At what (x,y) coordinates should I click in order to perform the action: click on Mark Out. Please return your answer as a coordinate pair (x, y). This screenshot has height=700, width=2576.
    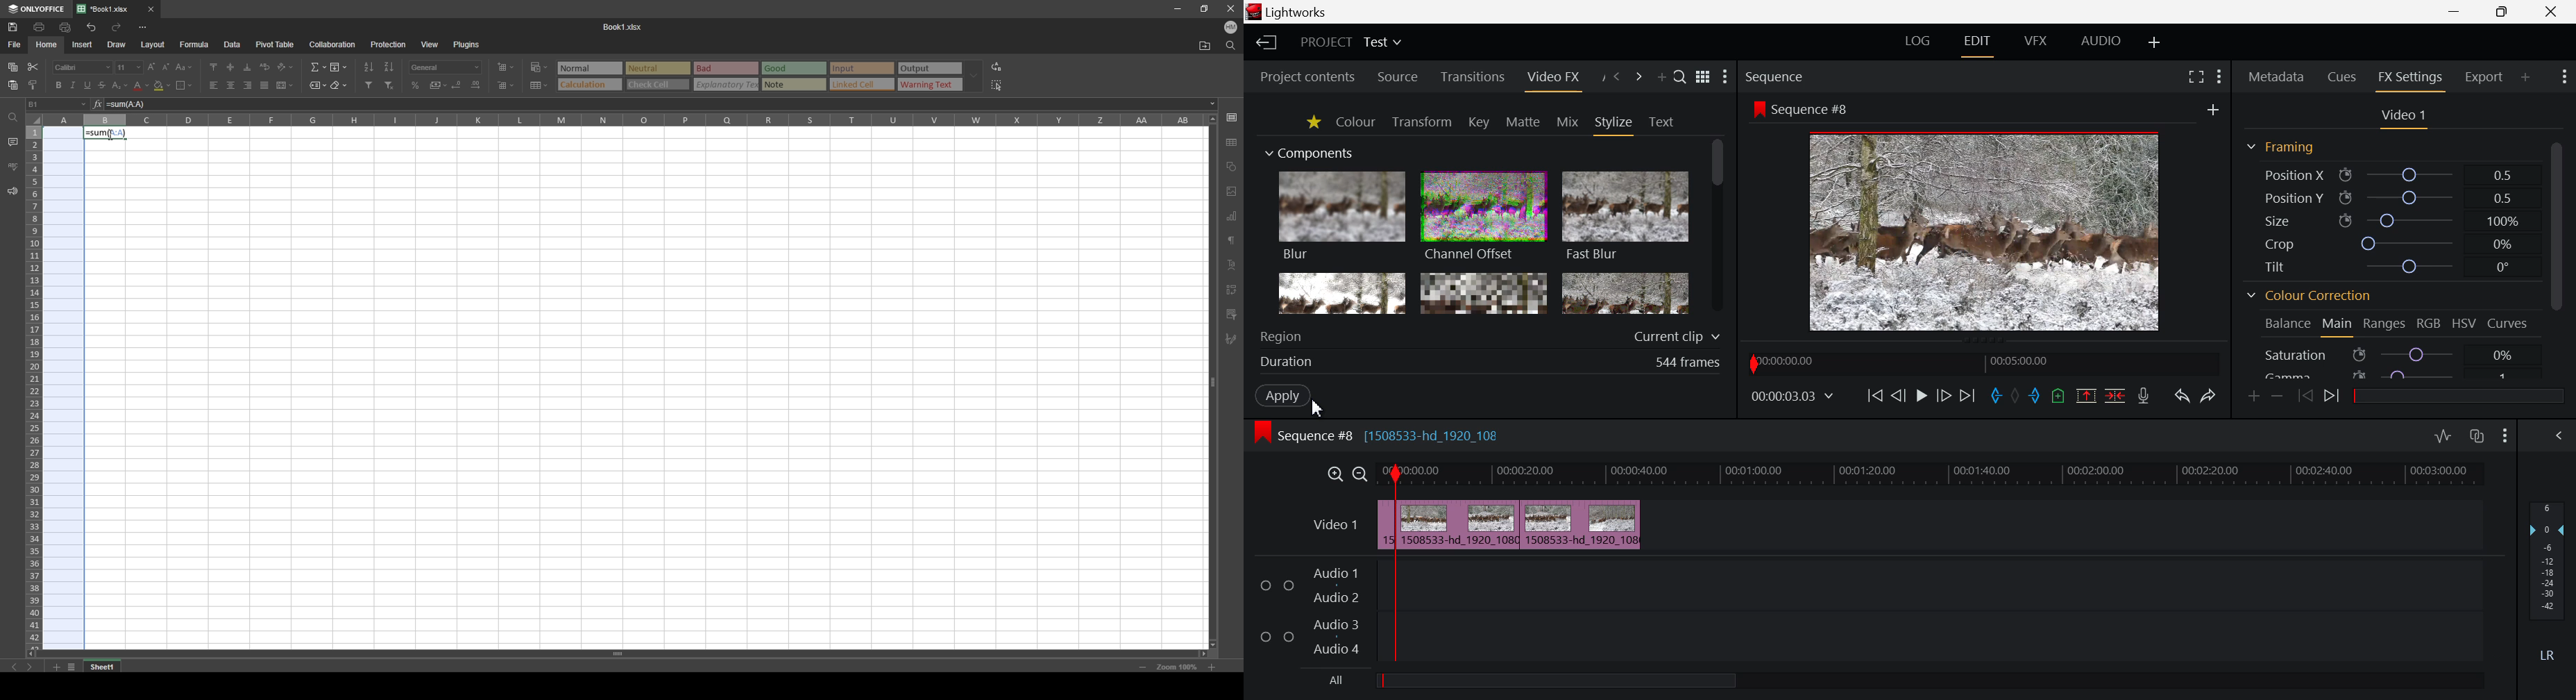
    Looking at the image, I should click on (2038, 397).